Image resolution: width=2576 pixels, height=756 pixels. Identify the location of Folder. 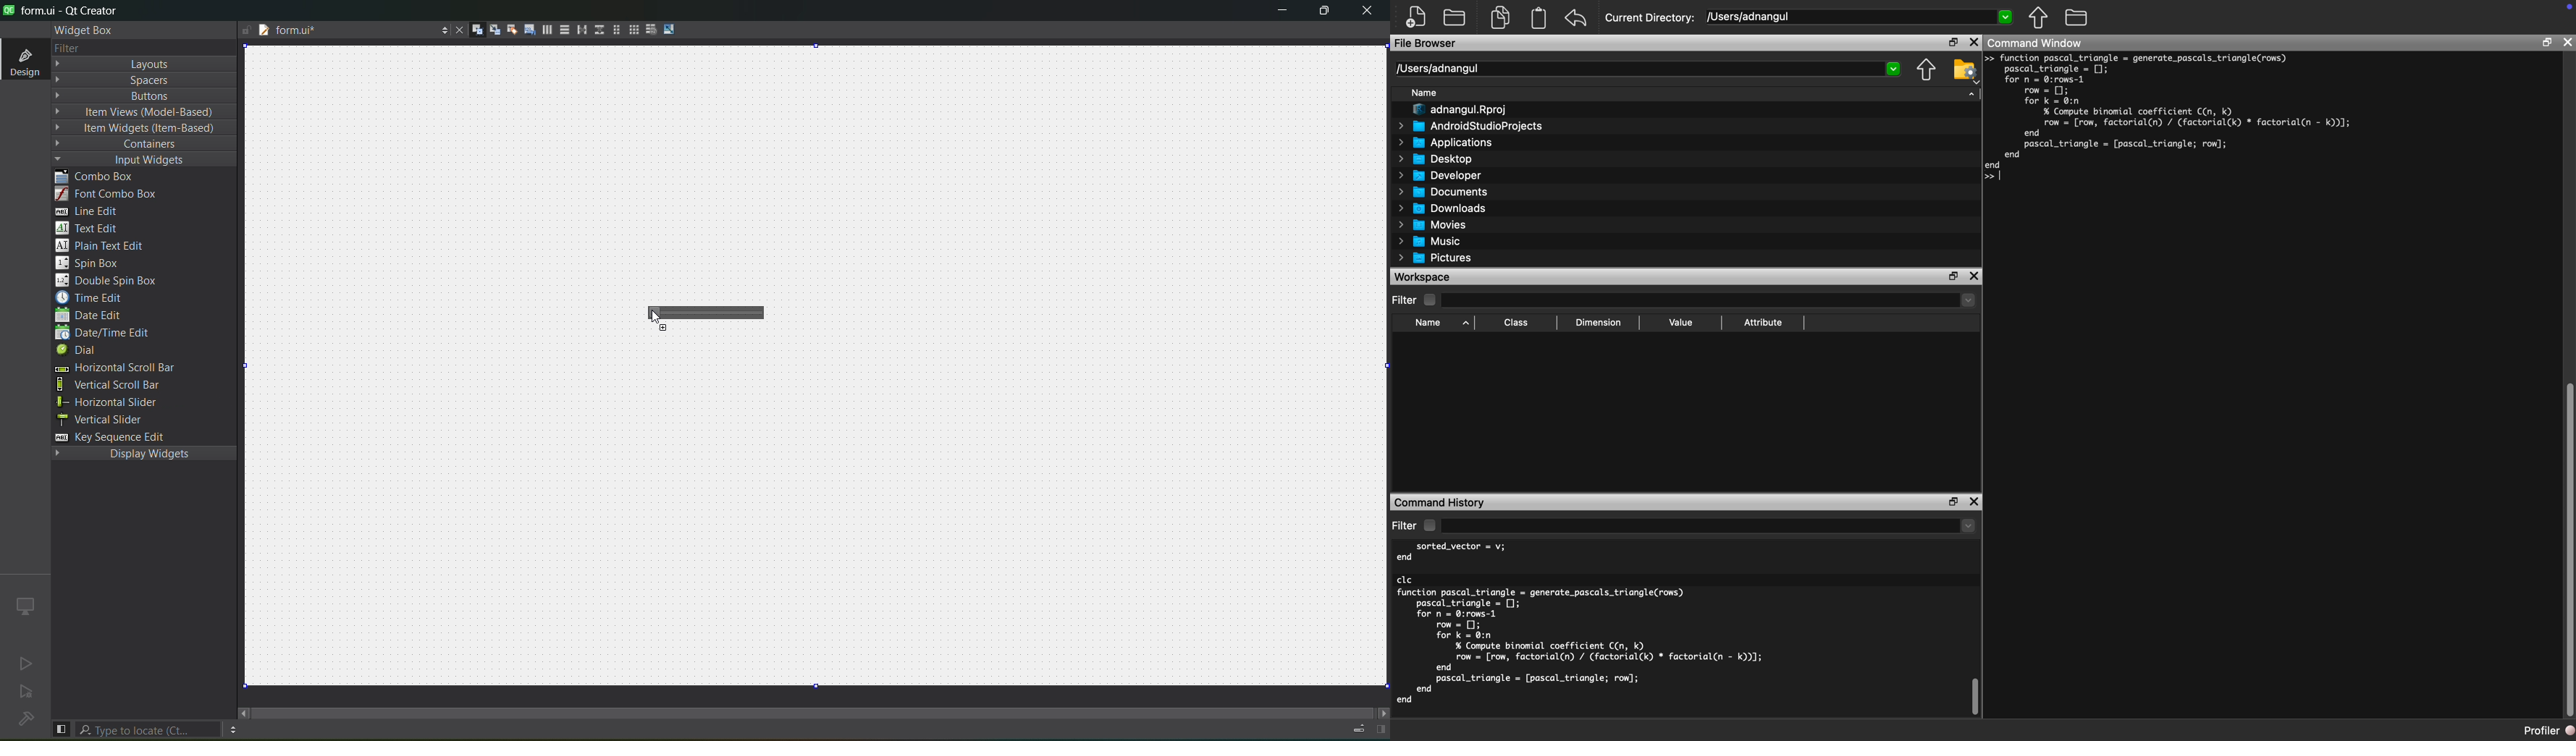
(1454, 19).